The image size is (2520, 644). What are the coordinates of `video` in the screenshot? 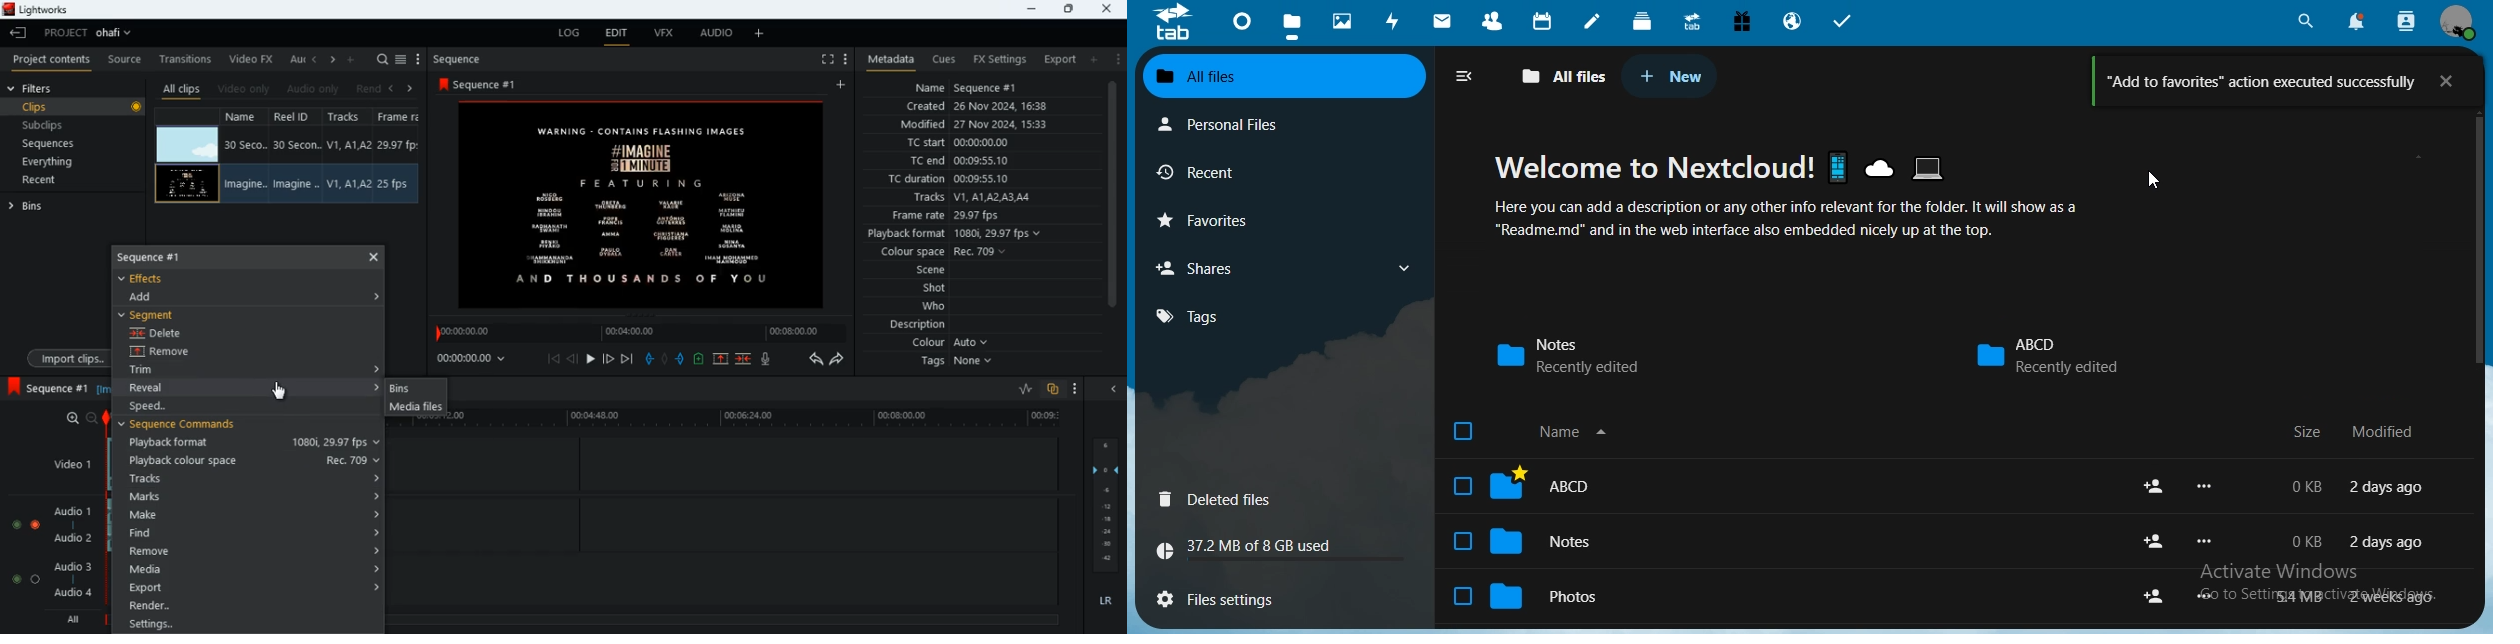 It's located at (187, 183).